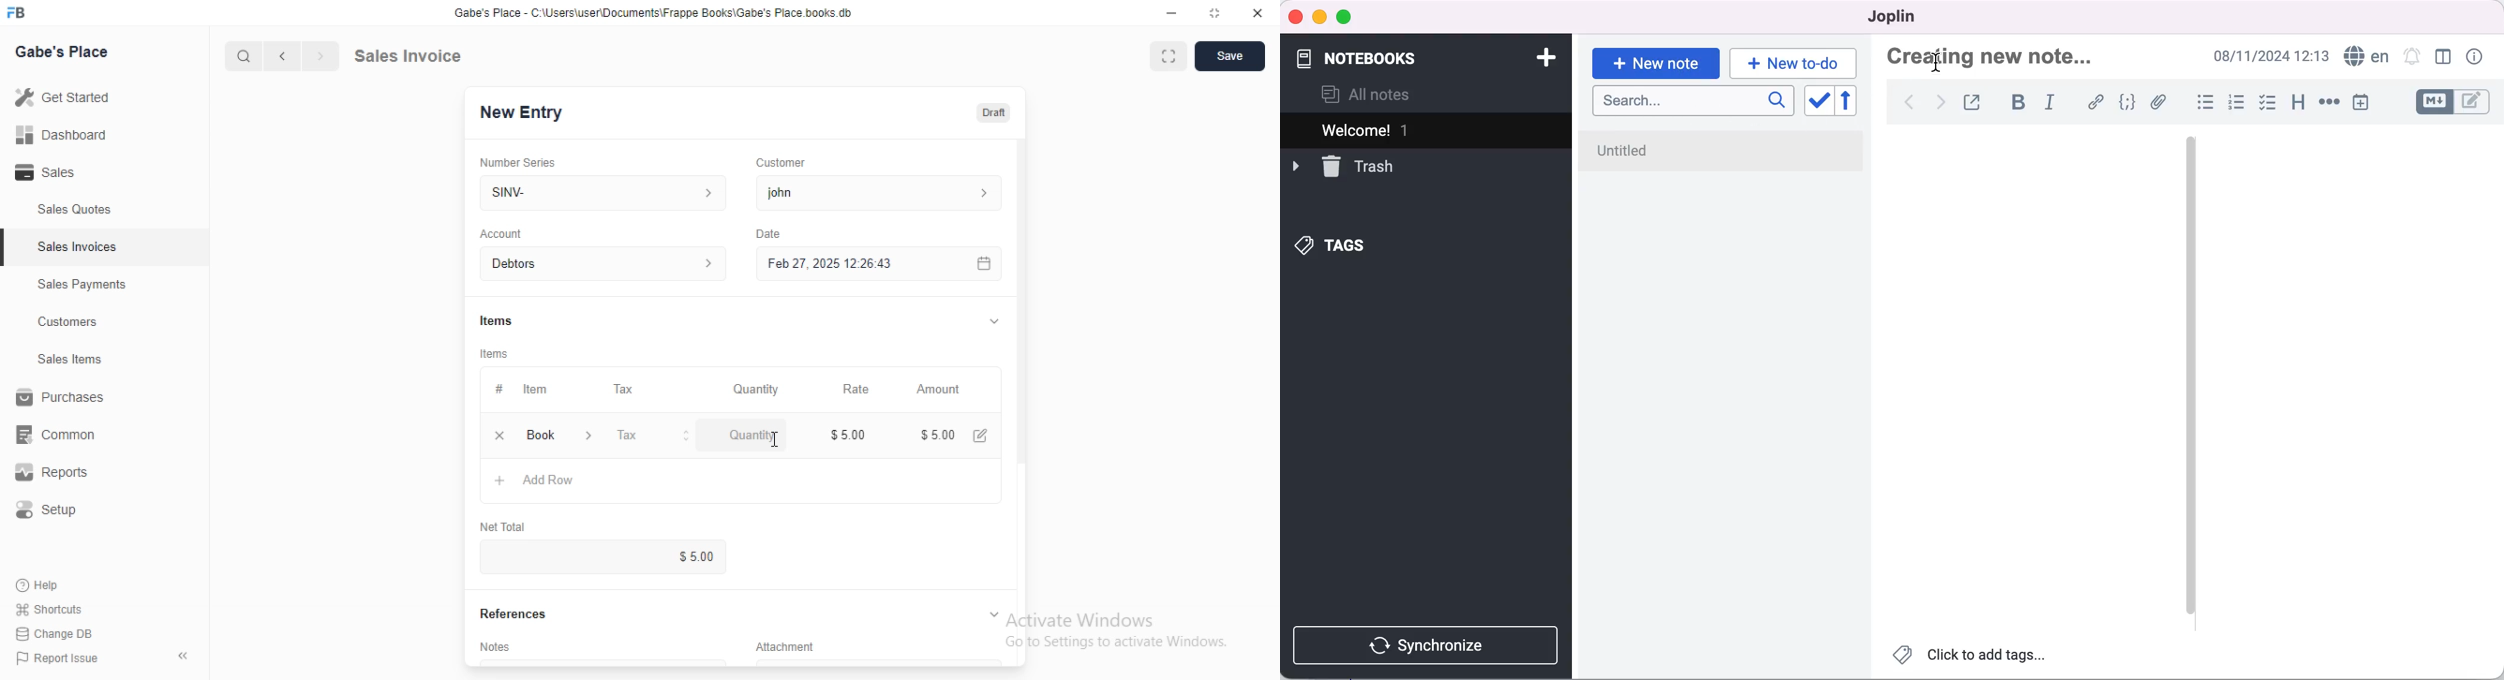  Describe the element at coordinates (61, 135) in the screenshot. I see `Dashboard` at that location.